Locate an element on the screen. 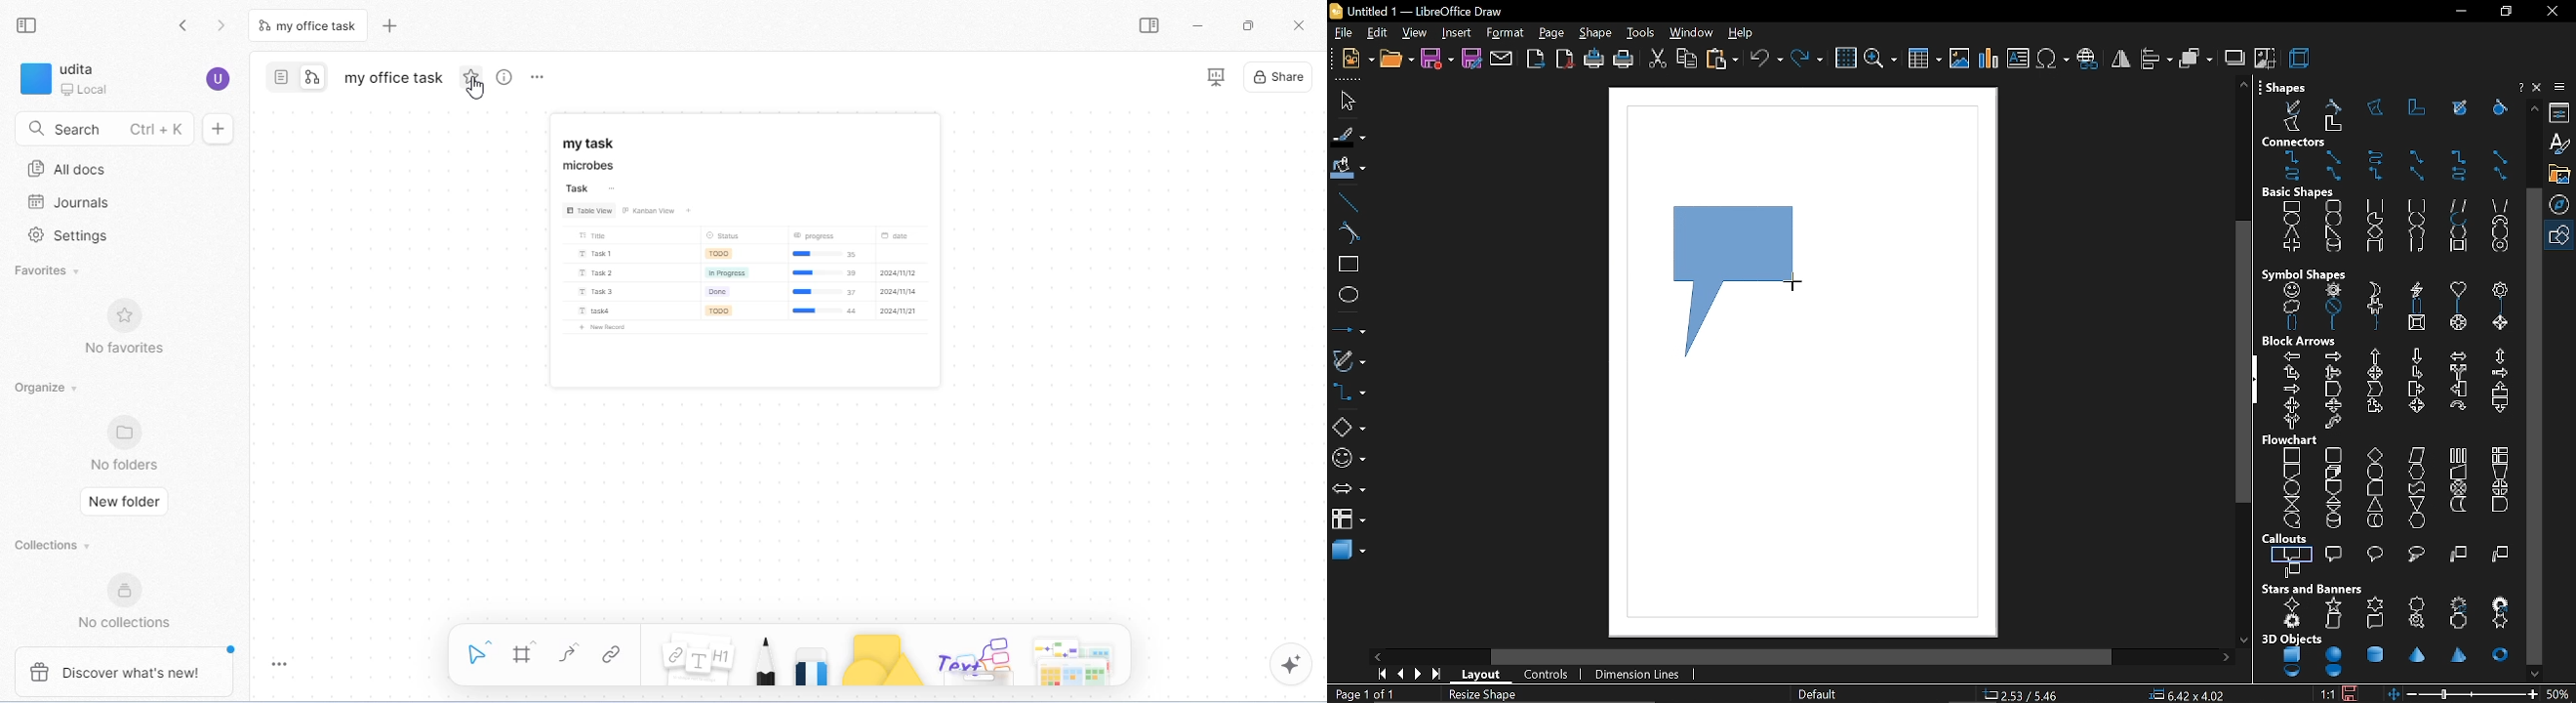 The image size is (2576, 728). straight connector with arrows is located at coordinates (2419, 176).